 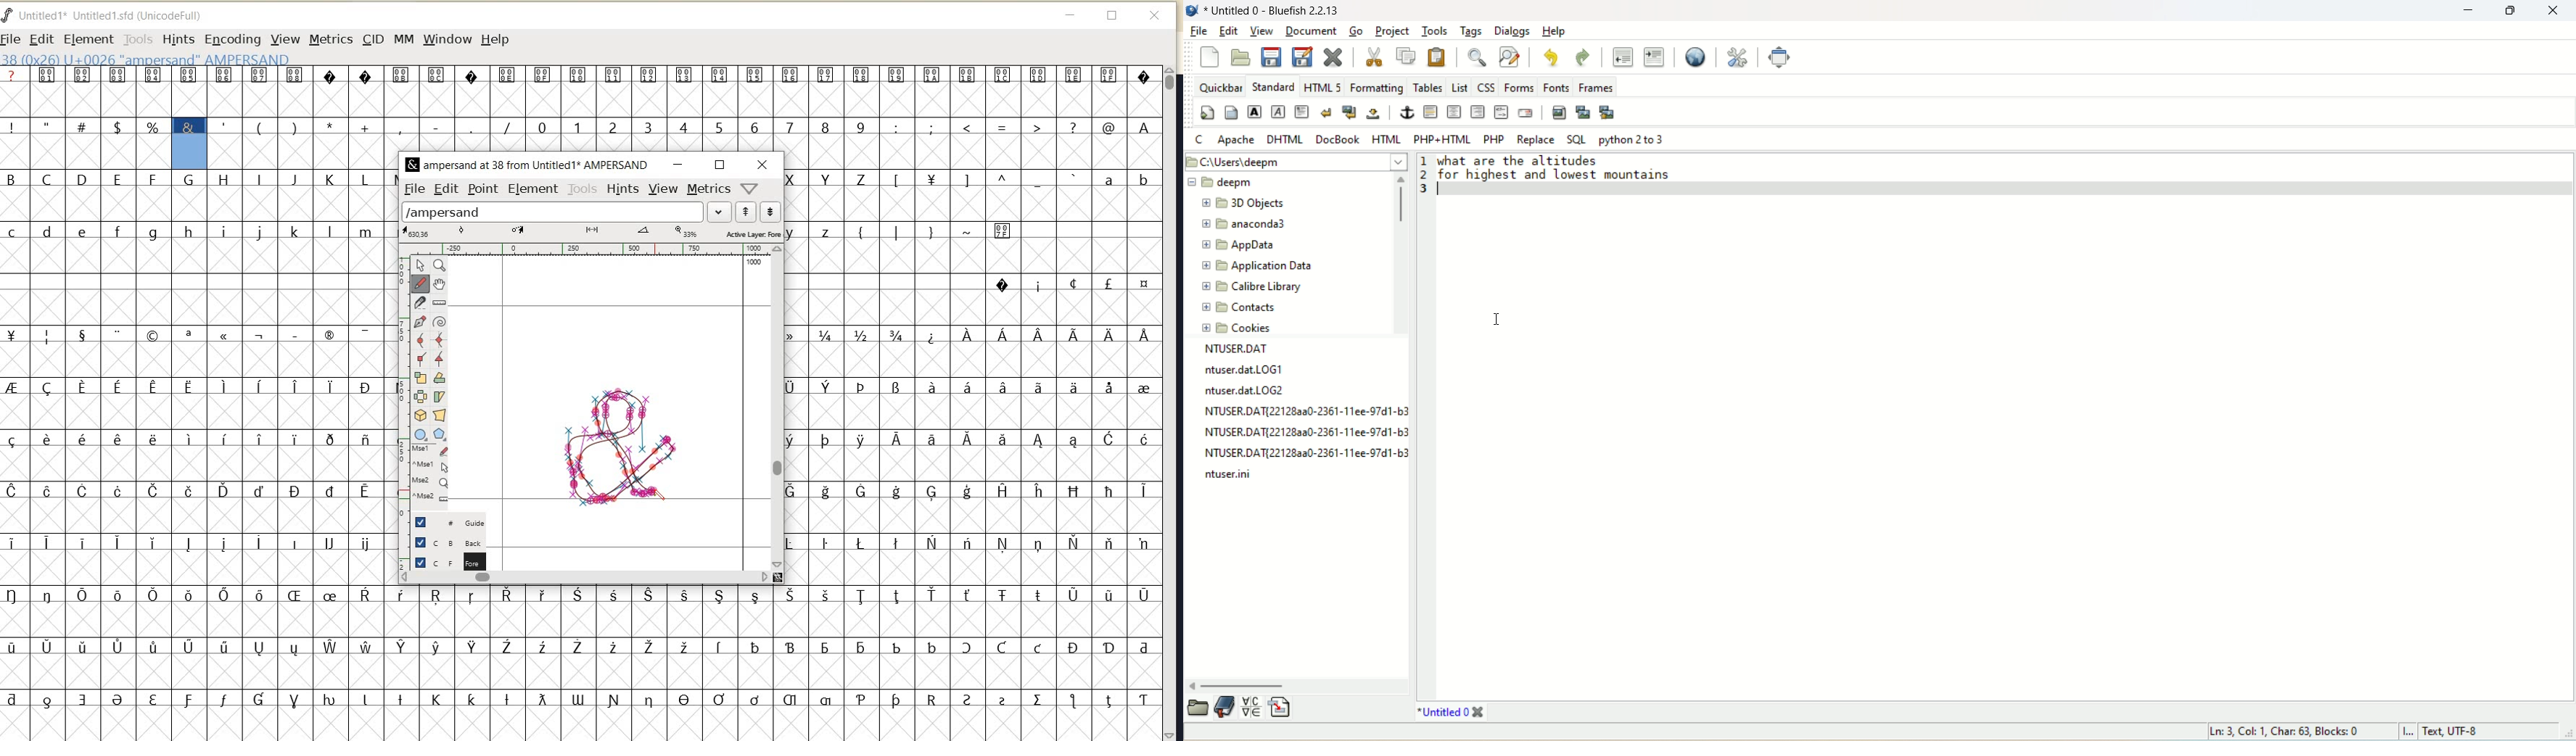 What do you see at coordinates (1517, 85) in the screenshot?
I see `forms` at bounding box center [1517, 85].